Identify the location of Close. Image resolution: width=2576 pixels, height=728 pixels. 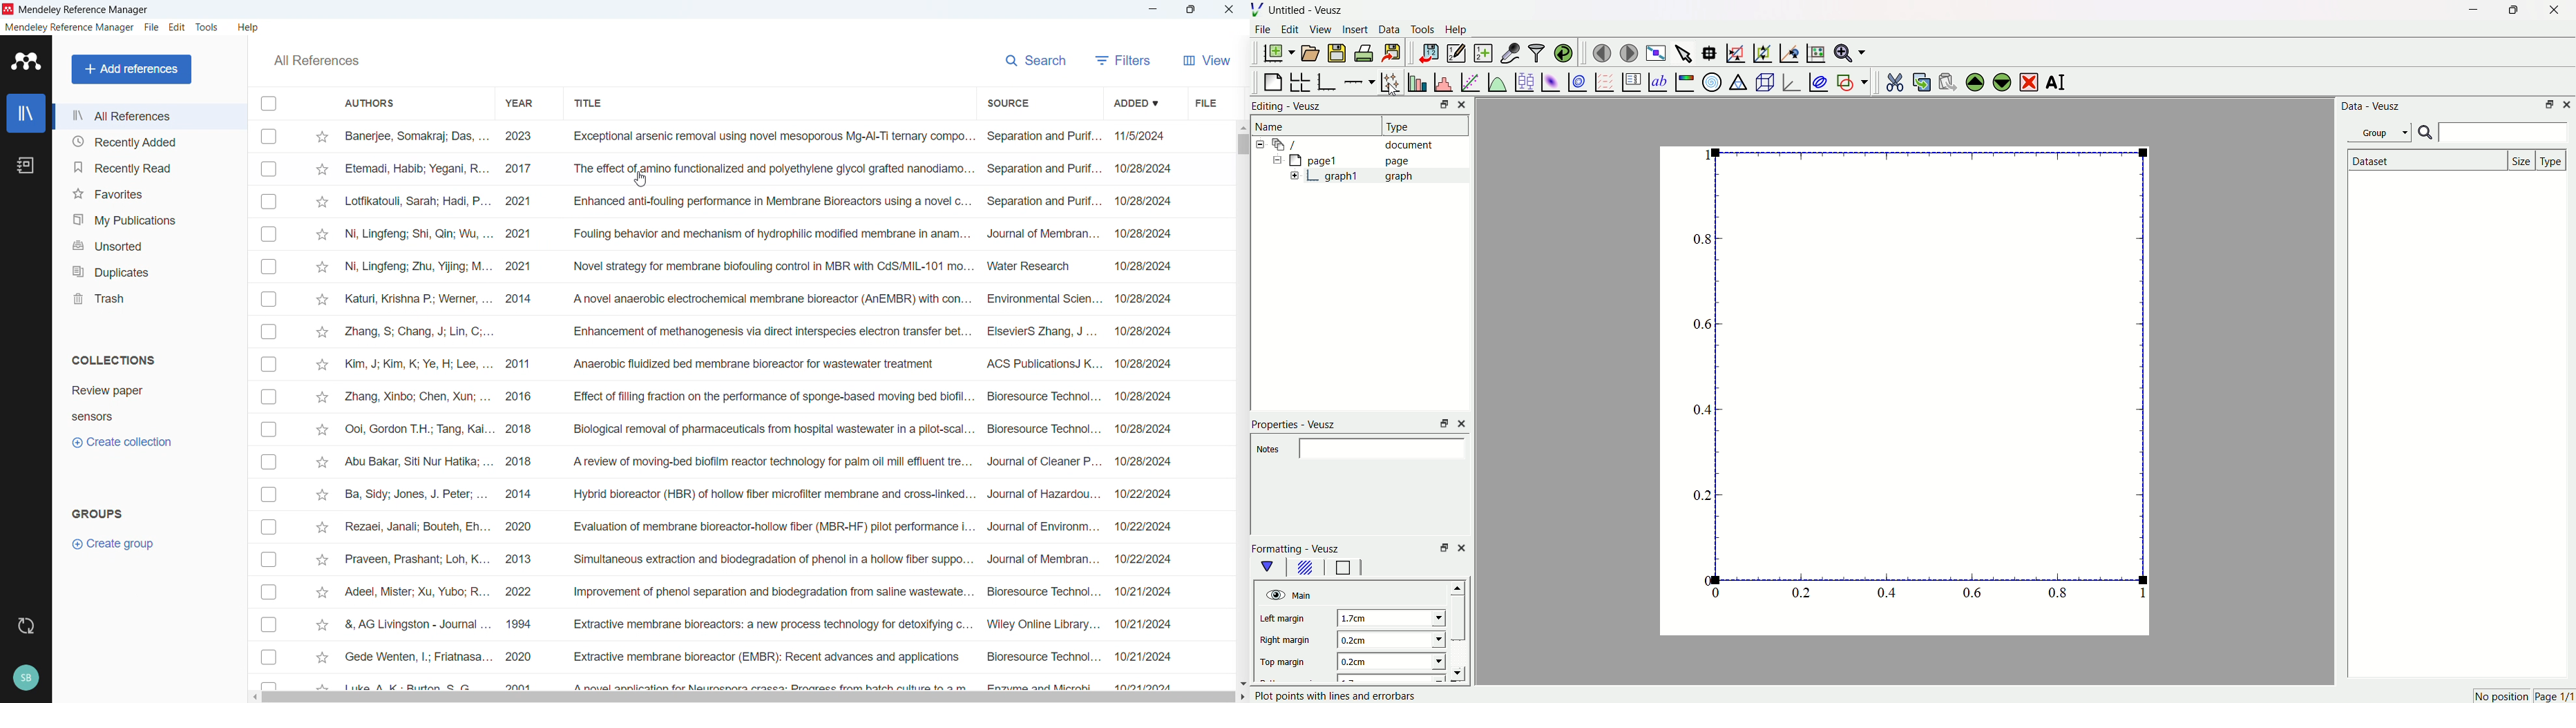
(1466, 104).